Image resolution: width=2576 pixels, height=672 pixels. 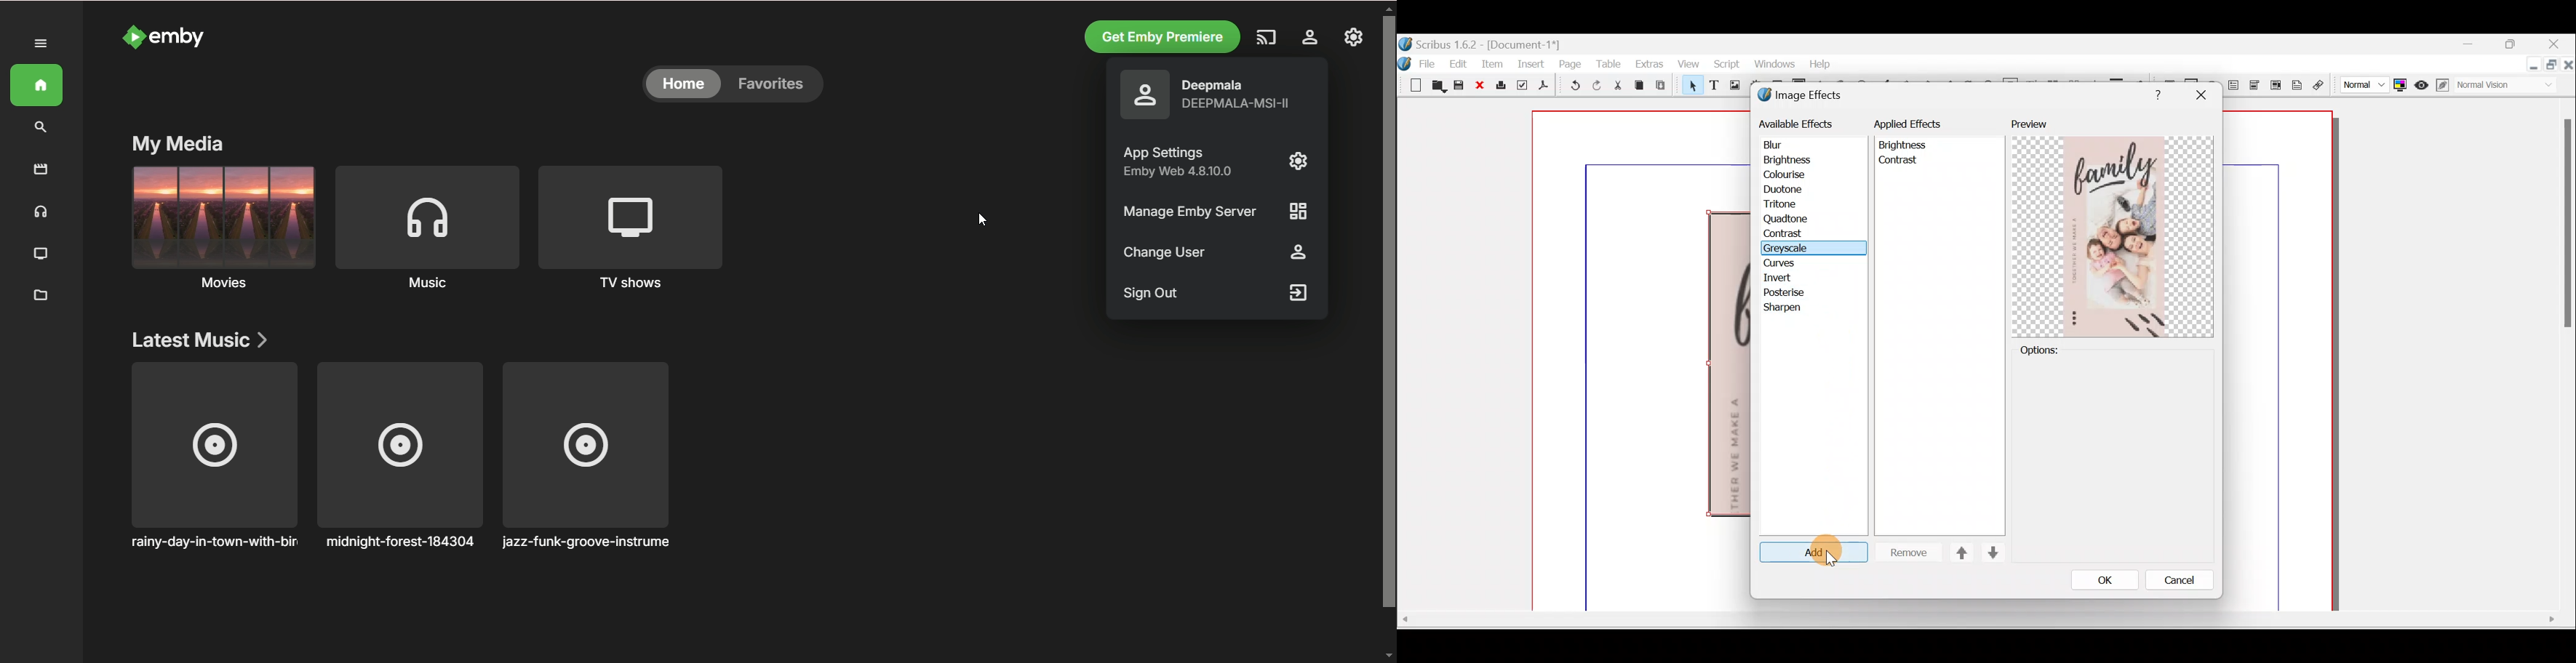 What do you see at coordinates (1994, 553) in the screenshot?
I see `Down` at bounding box center [1994, 553].